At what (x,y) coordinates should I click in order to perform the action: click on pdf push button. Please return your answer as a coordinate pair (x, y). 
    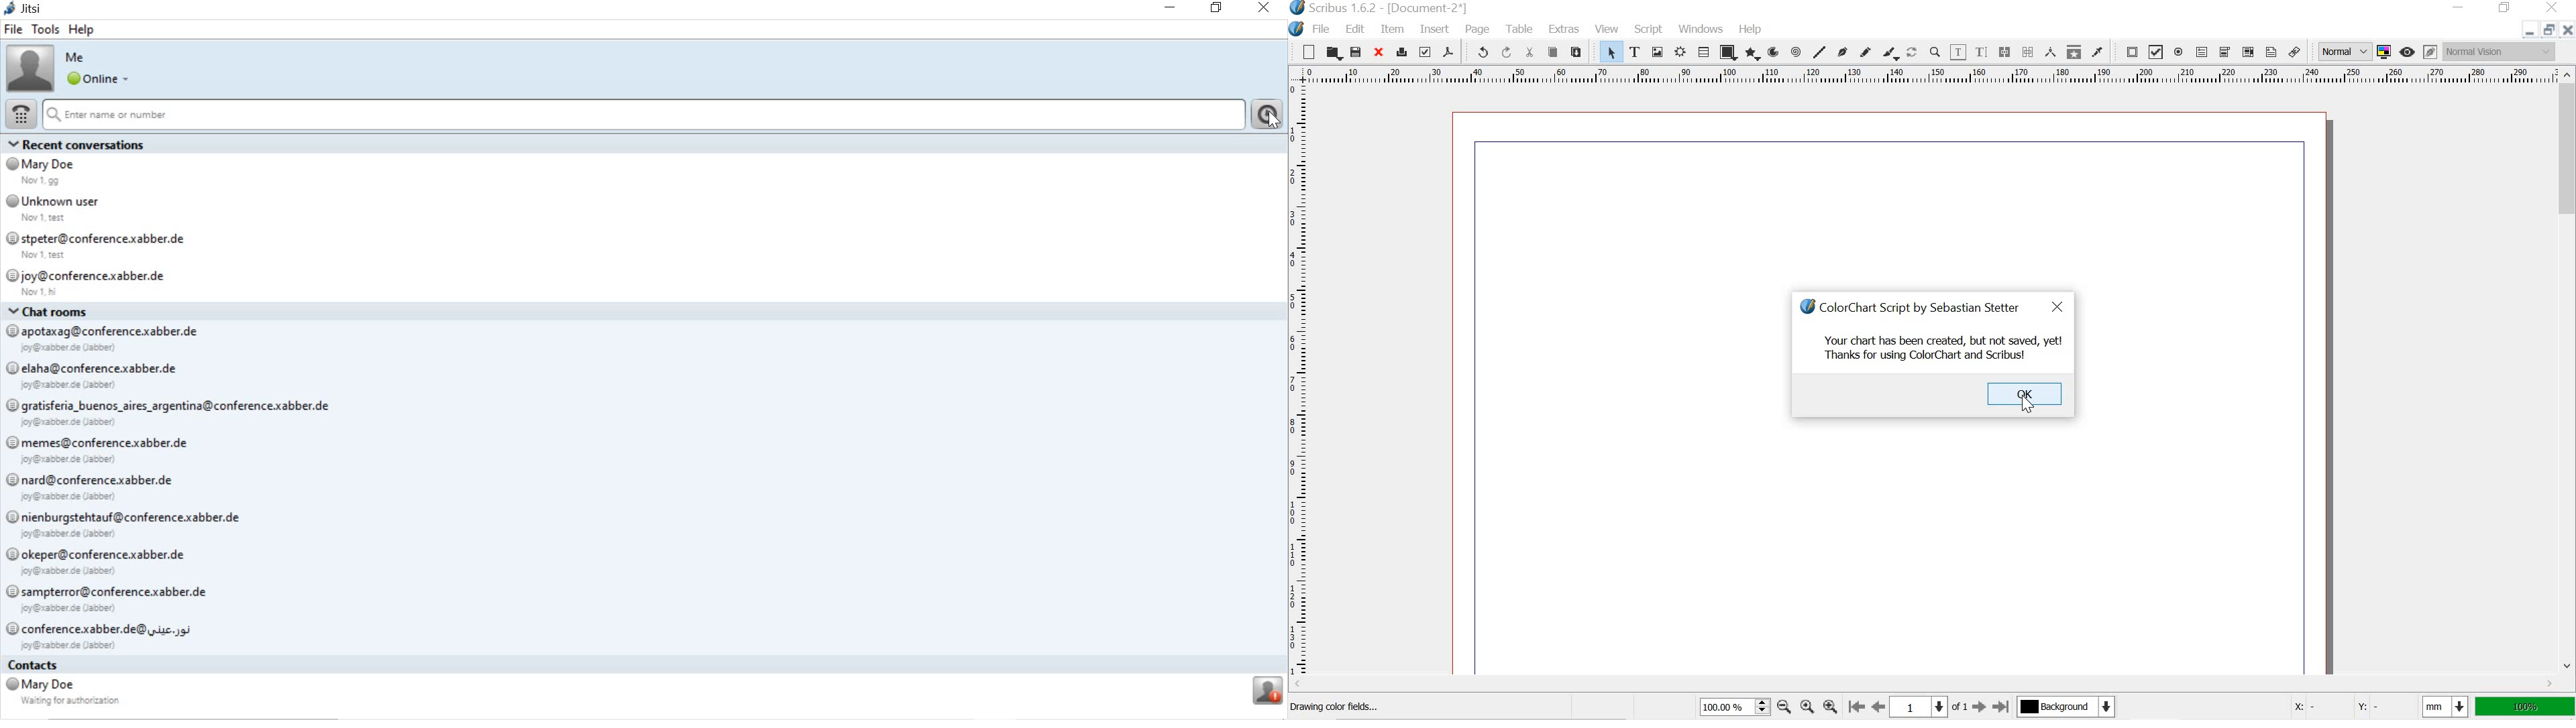
    Looking at the image, I should click on (2129, 51).